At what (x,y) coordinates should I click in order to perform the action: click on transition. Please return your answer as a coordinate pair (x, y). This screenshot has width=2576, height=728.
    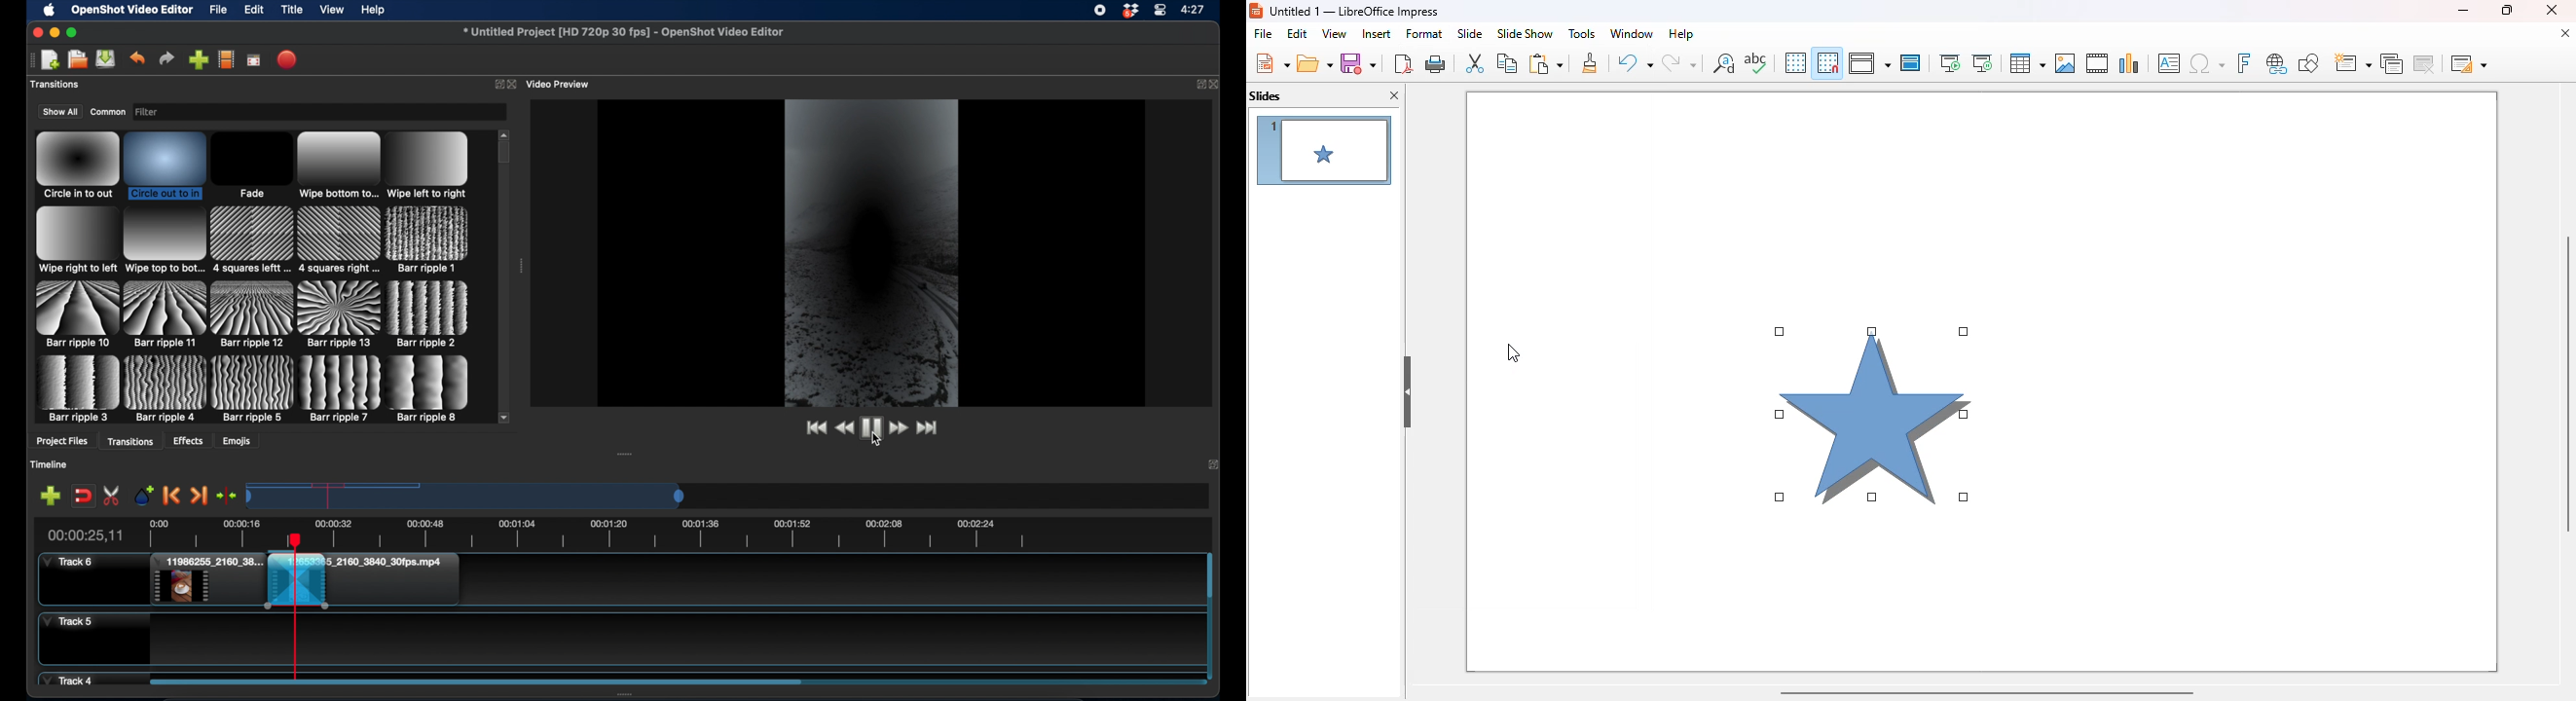
    Looking at the image, I should click on (428, 164).